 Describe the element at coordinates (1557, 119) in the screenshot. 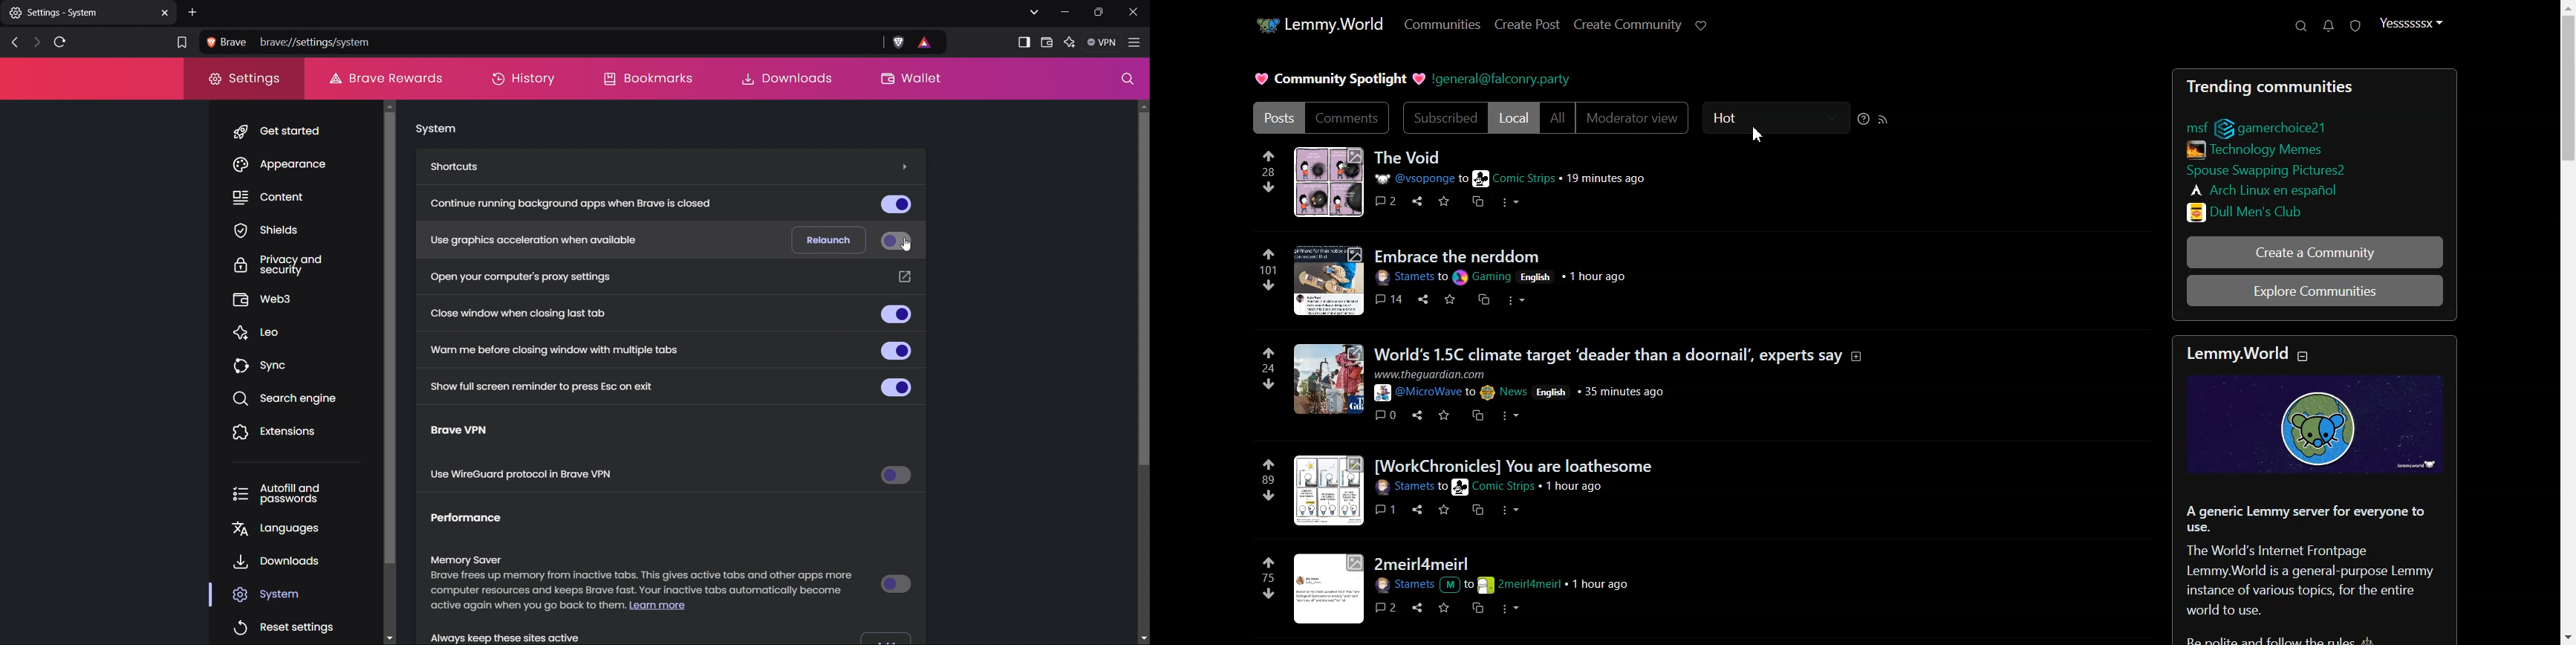

I see `All` at that location.